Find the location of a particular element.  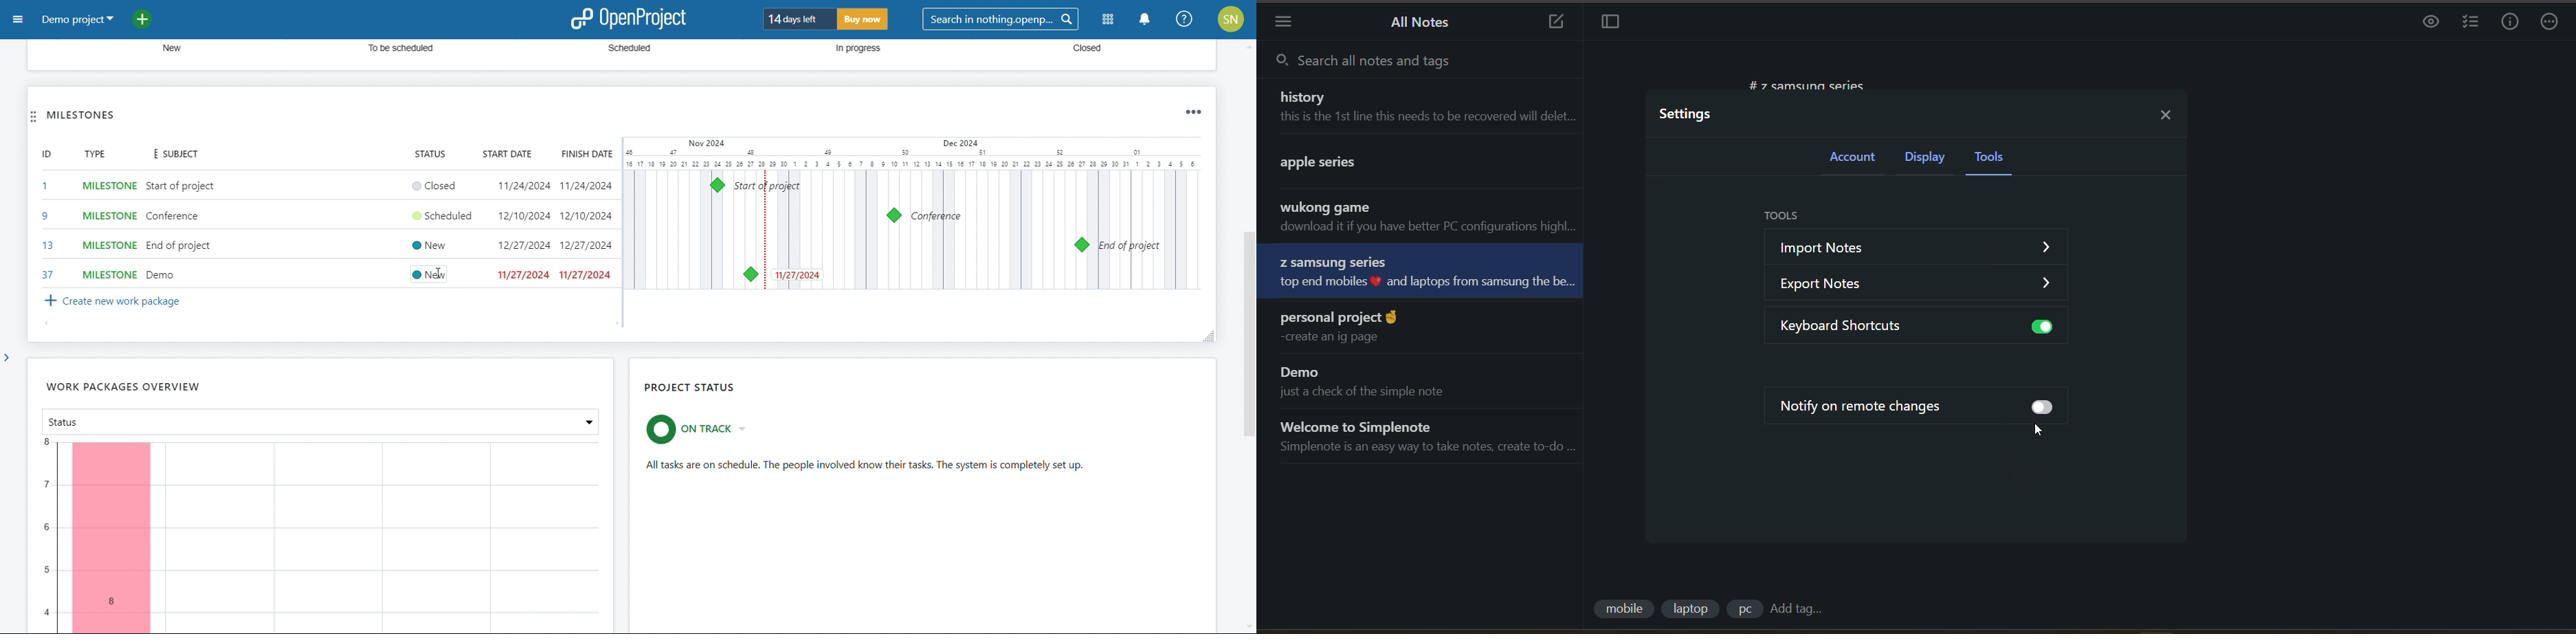

add tag is located at coordinates (1801, 609).